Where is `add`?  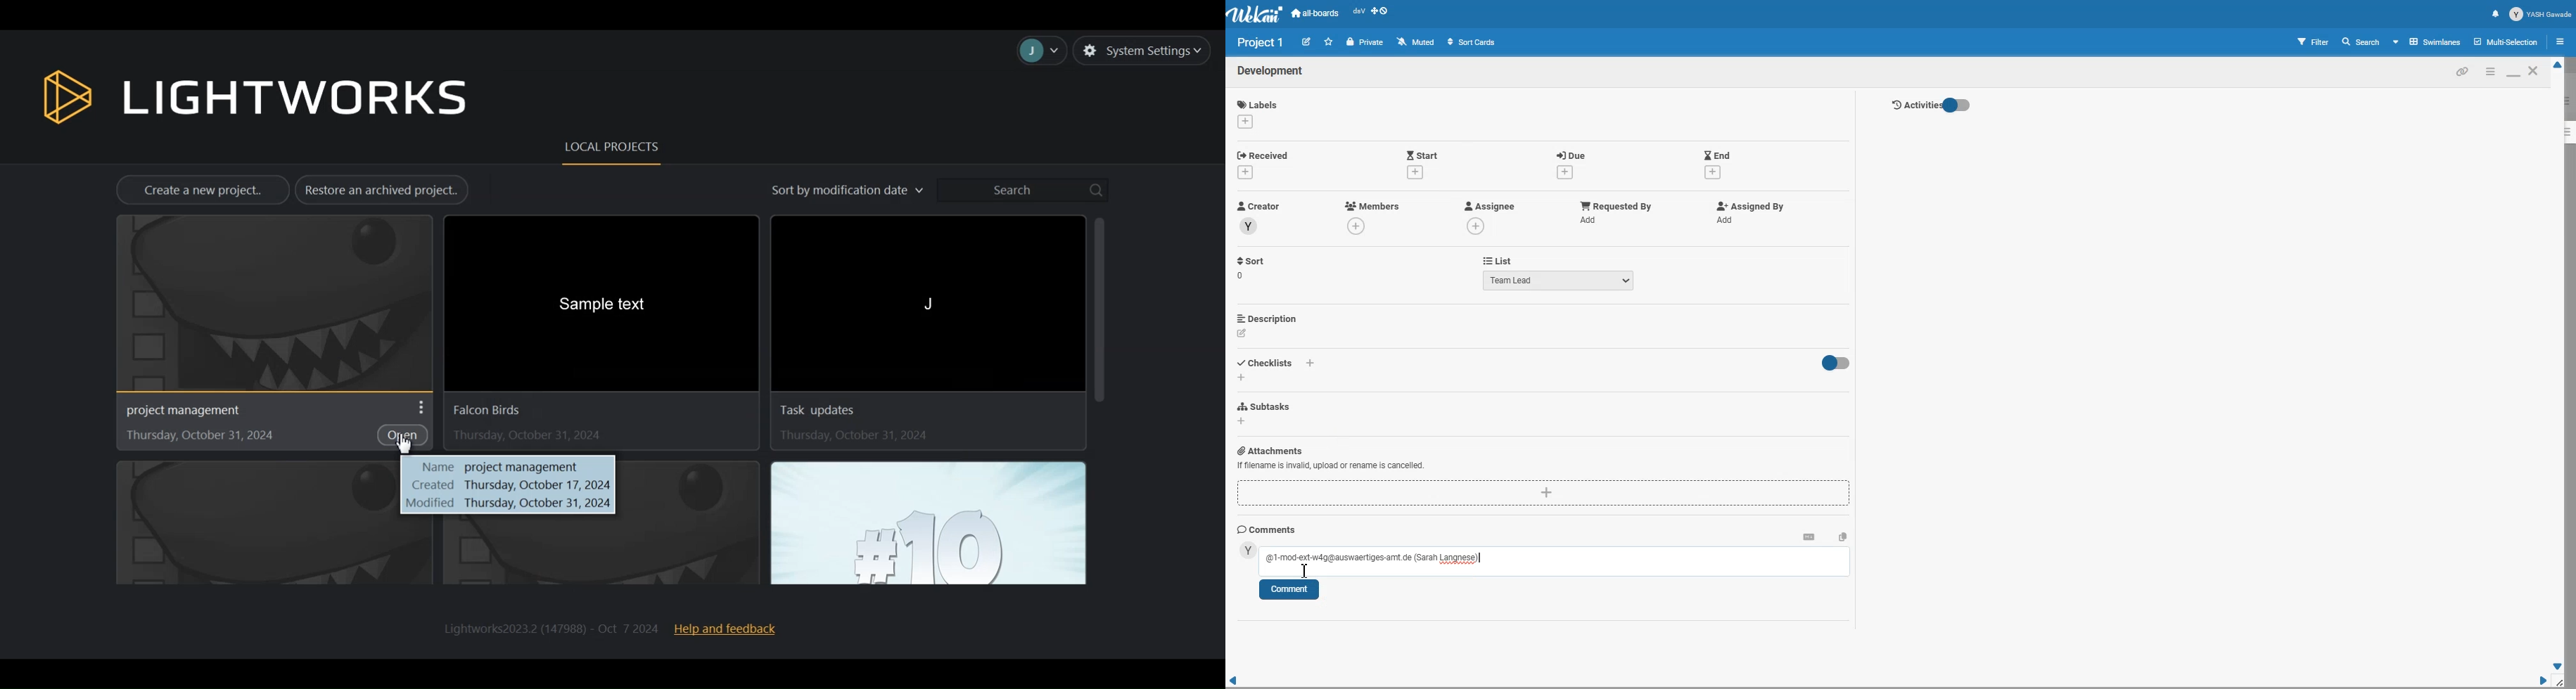 add is located at coordinates (1477, 226).